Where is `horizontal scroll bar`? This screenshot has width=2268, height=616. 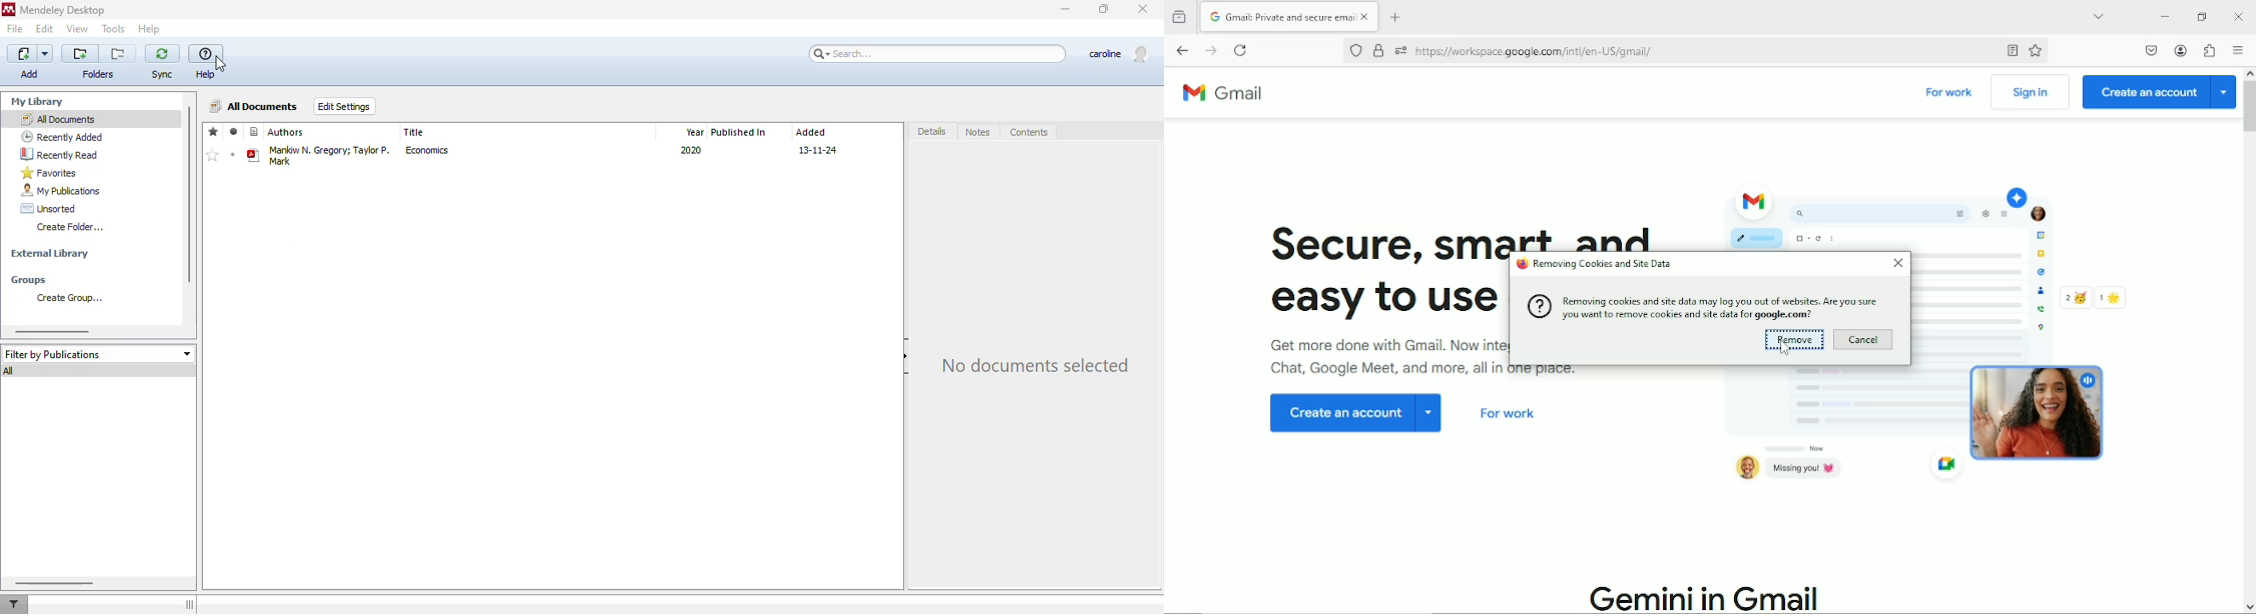
horizontal scroll bar is located at coordinates (52, 332).